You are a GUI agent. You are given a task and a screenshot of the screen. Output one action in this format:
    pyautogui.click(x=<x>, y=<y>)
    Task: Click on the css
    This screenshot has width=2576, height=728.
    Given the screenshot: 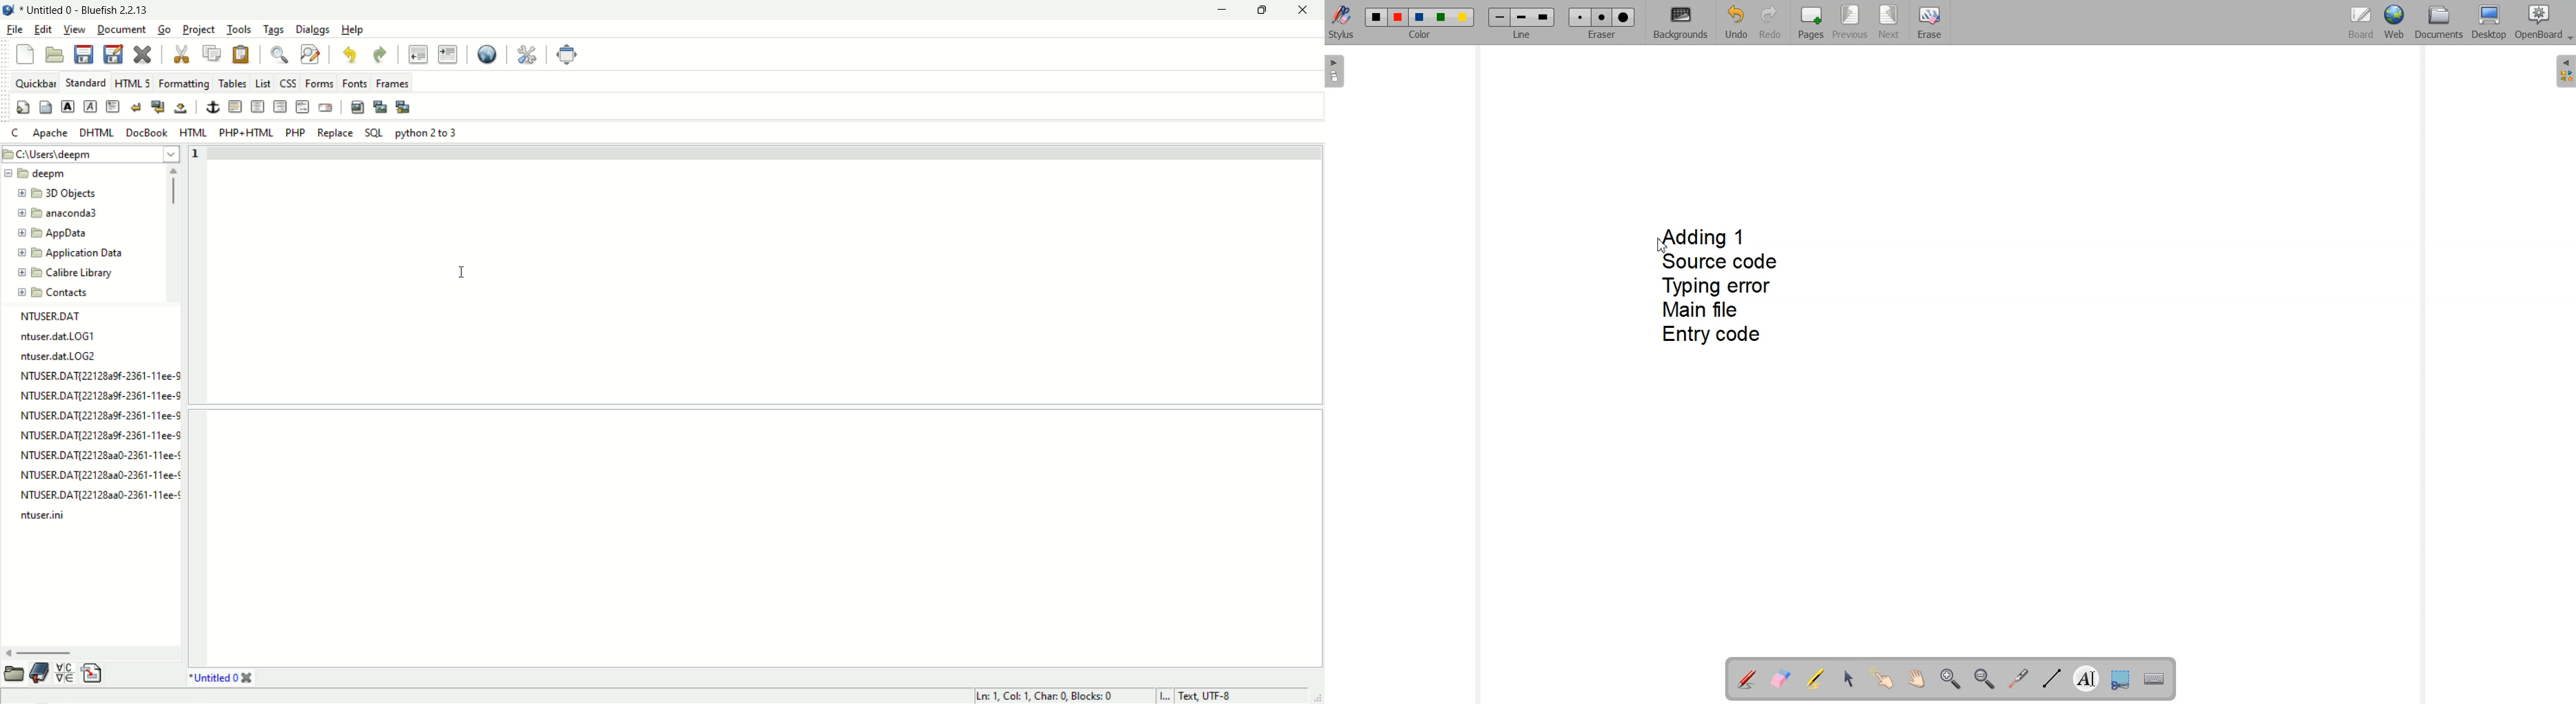 What is the action you would take?
    pyautogui.click(x=288, y=84)
    